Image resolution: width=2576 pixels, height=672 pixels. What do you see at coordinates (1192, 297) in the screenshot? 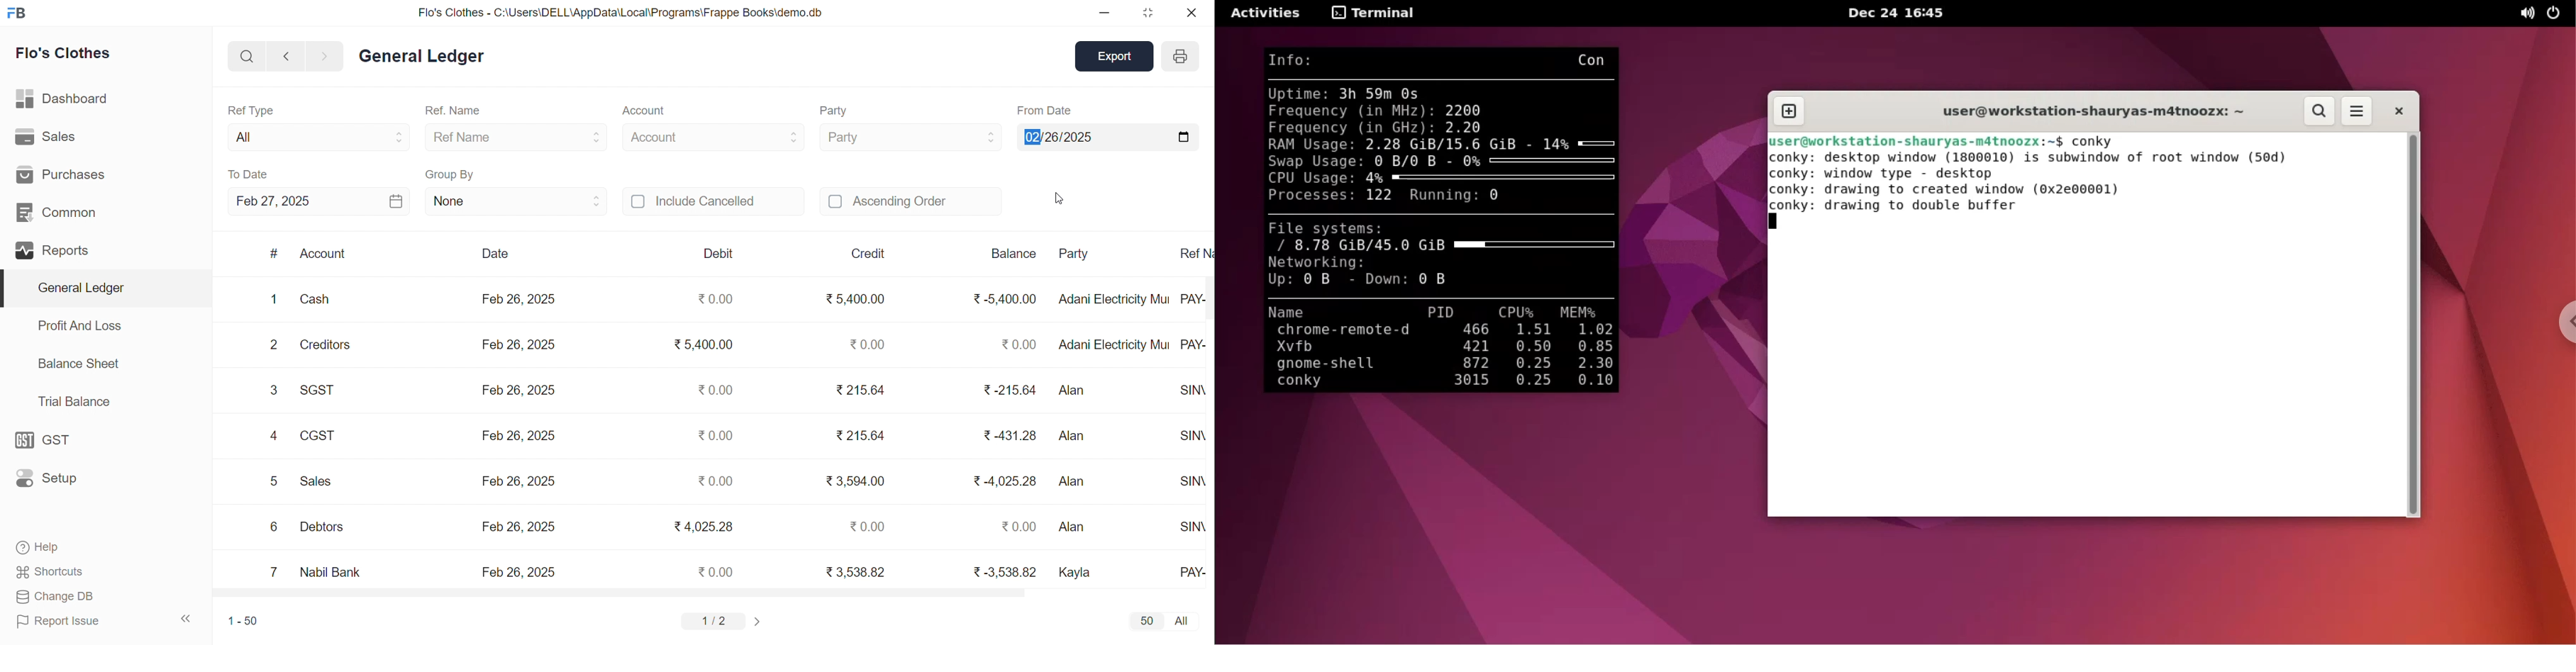
I see `PAY-` at bounding box center [1192, 297].